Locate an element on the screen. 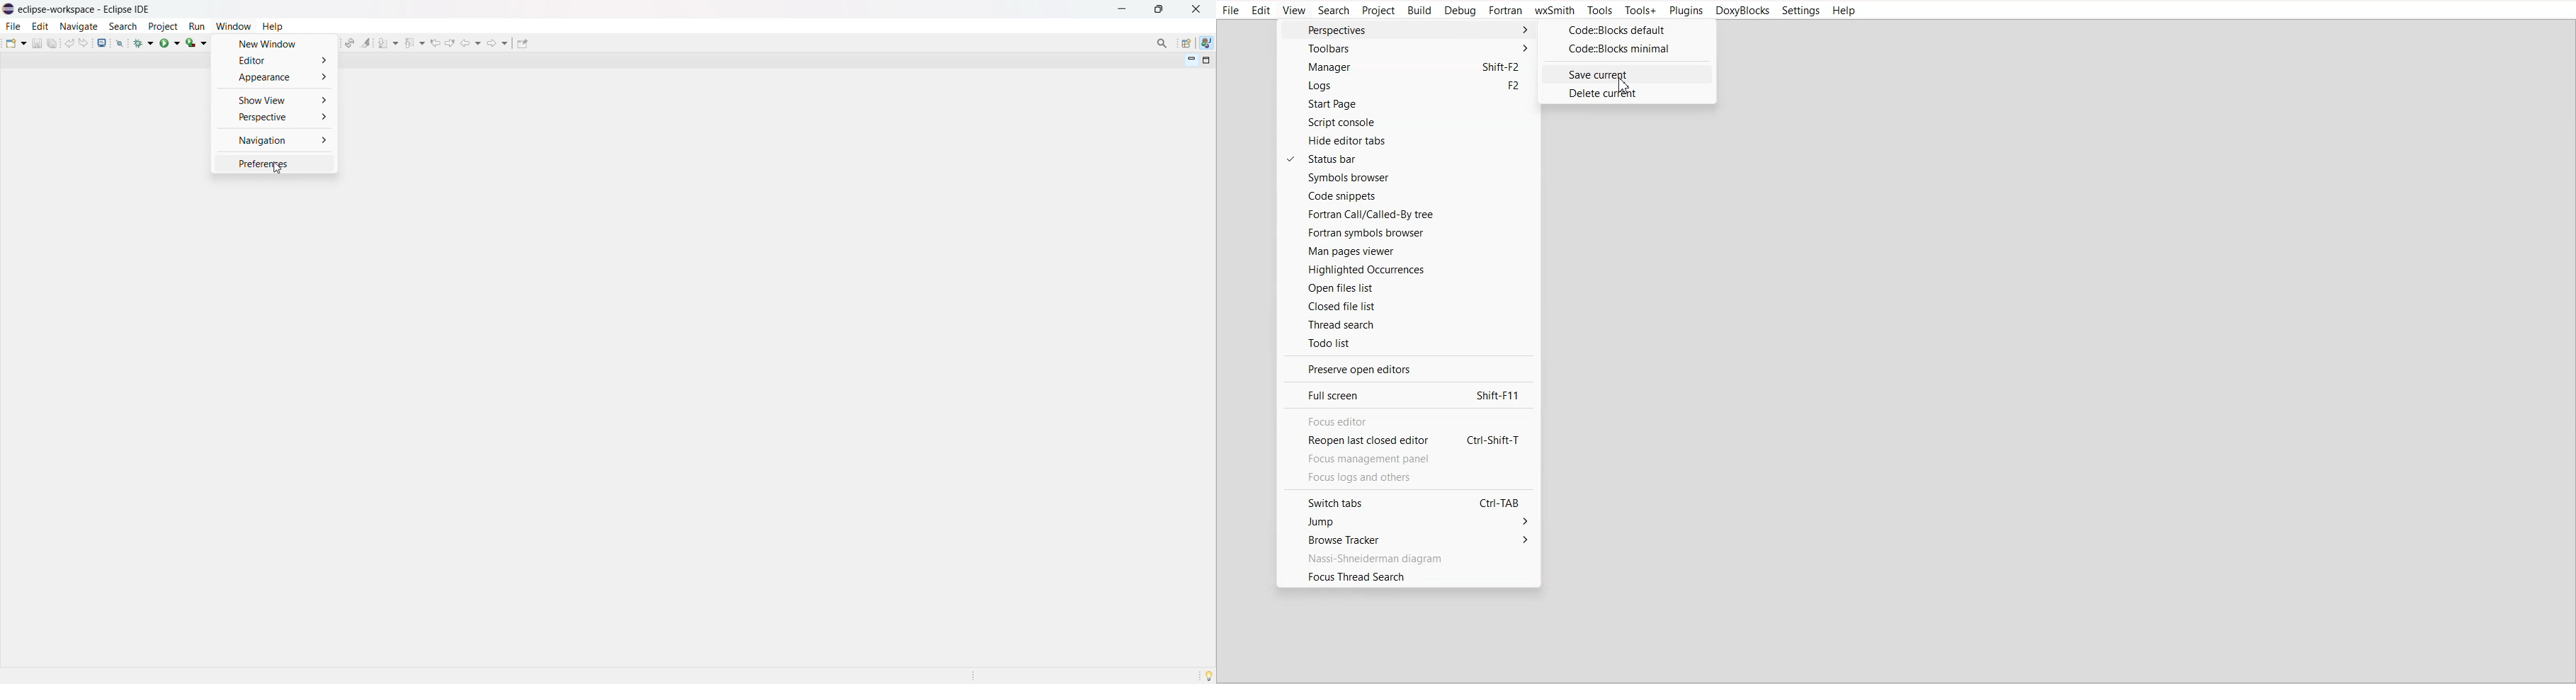  view previous location is located at coordinates (435, 42).